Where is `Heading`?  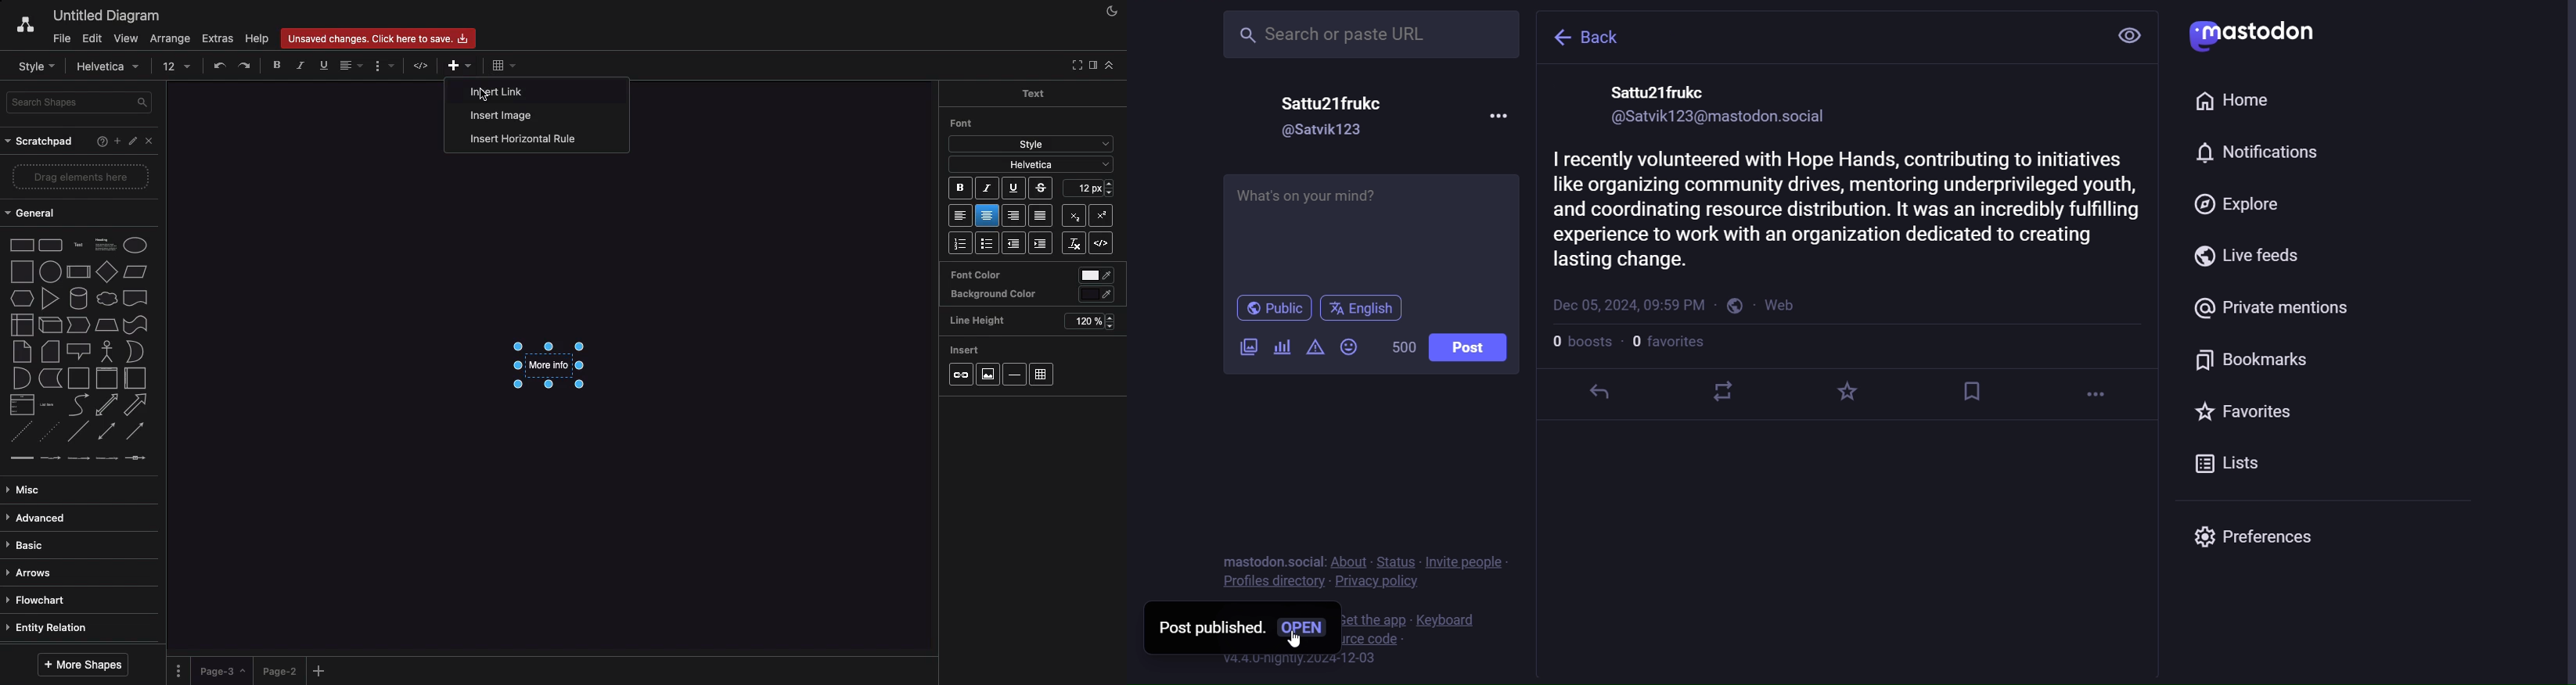 Heading is located at coordinates (107, 243).